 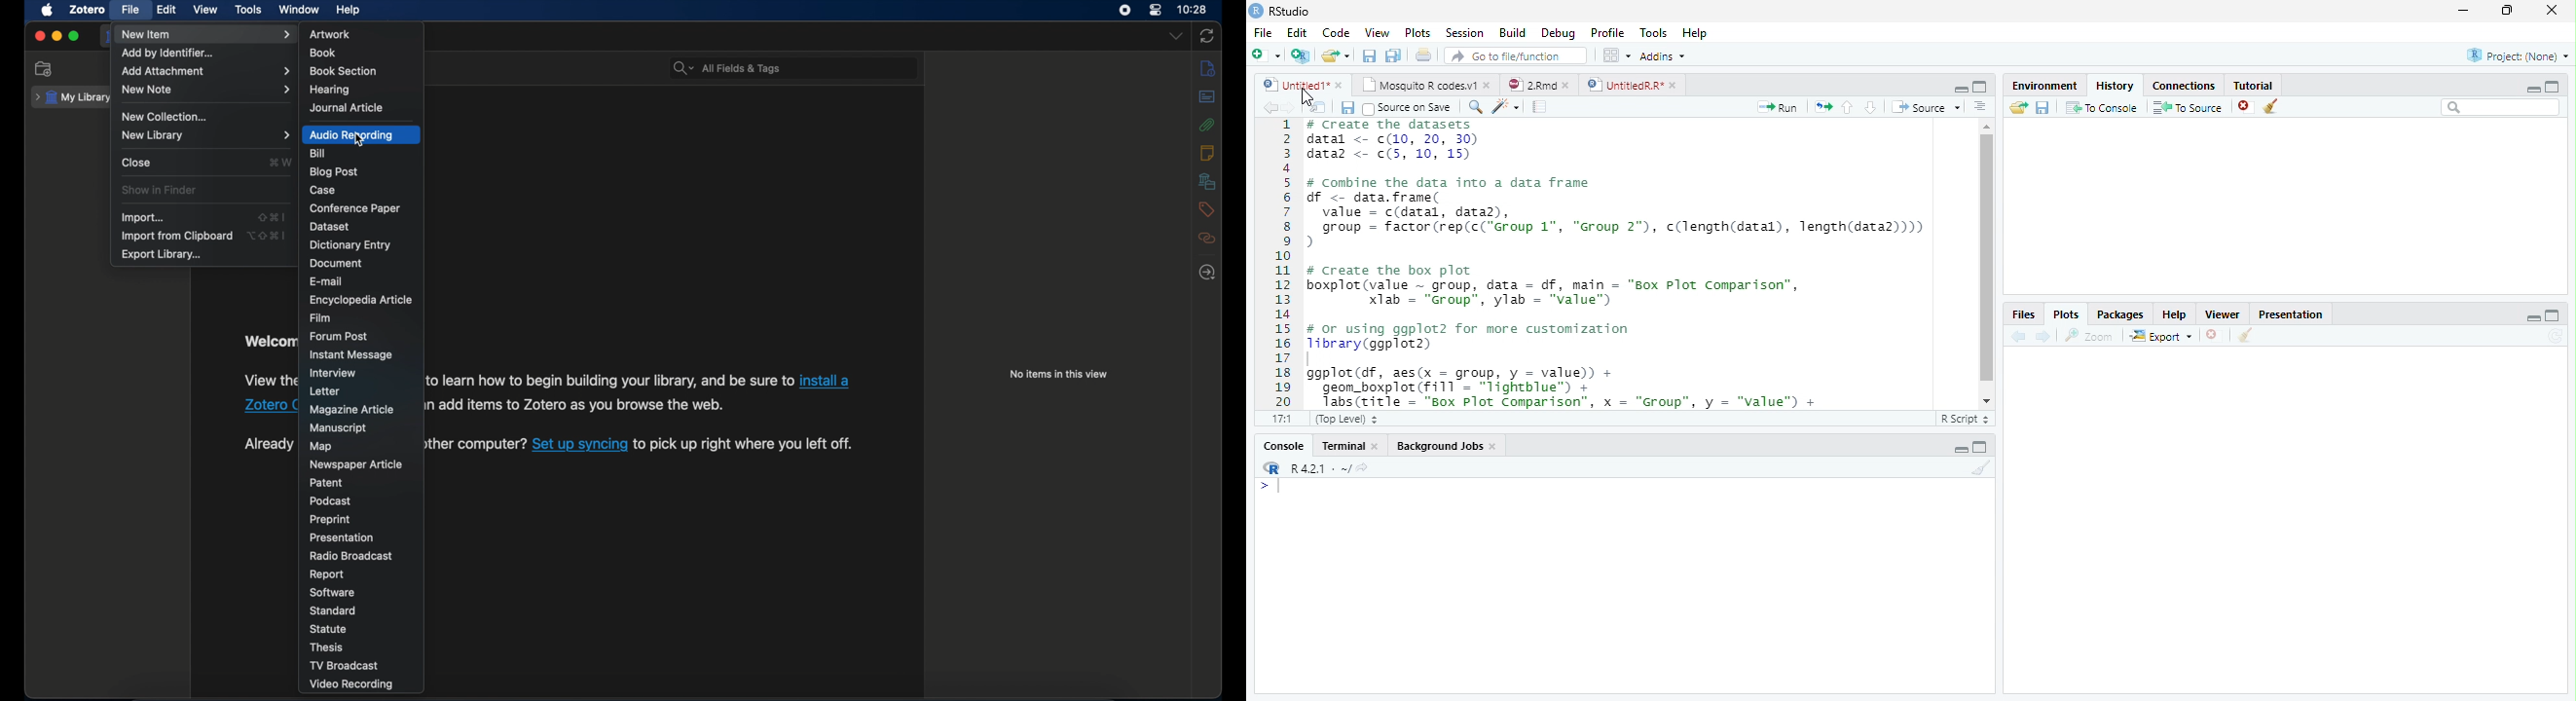 What do you see at coordinates (347, 665) in the screenshot?
I see `tv broadcast` at bounding box center [347, 665].